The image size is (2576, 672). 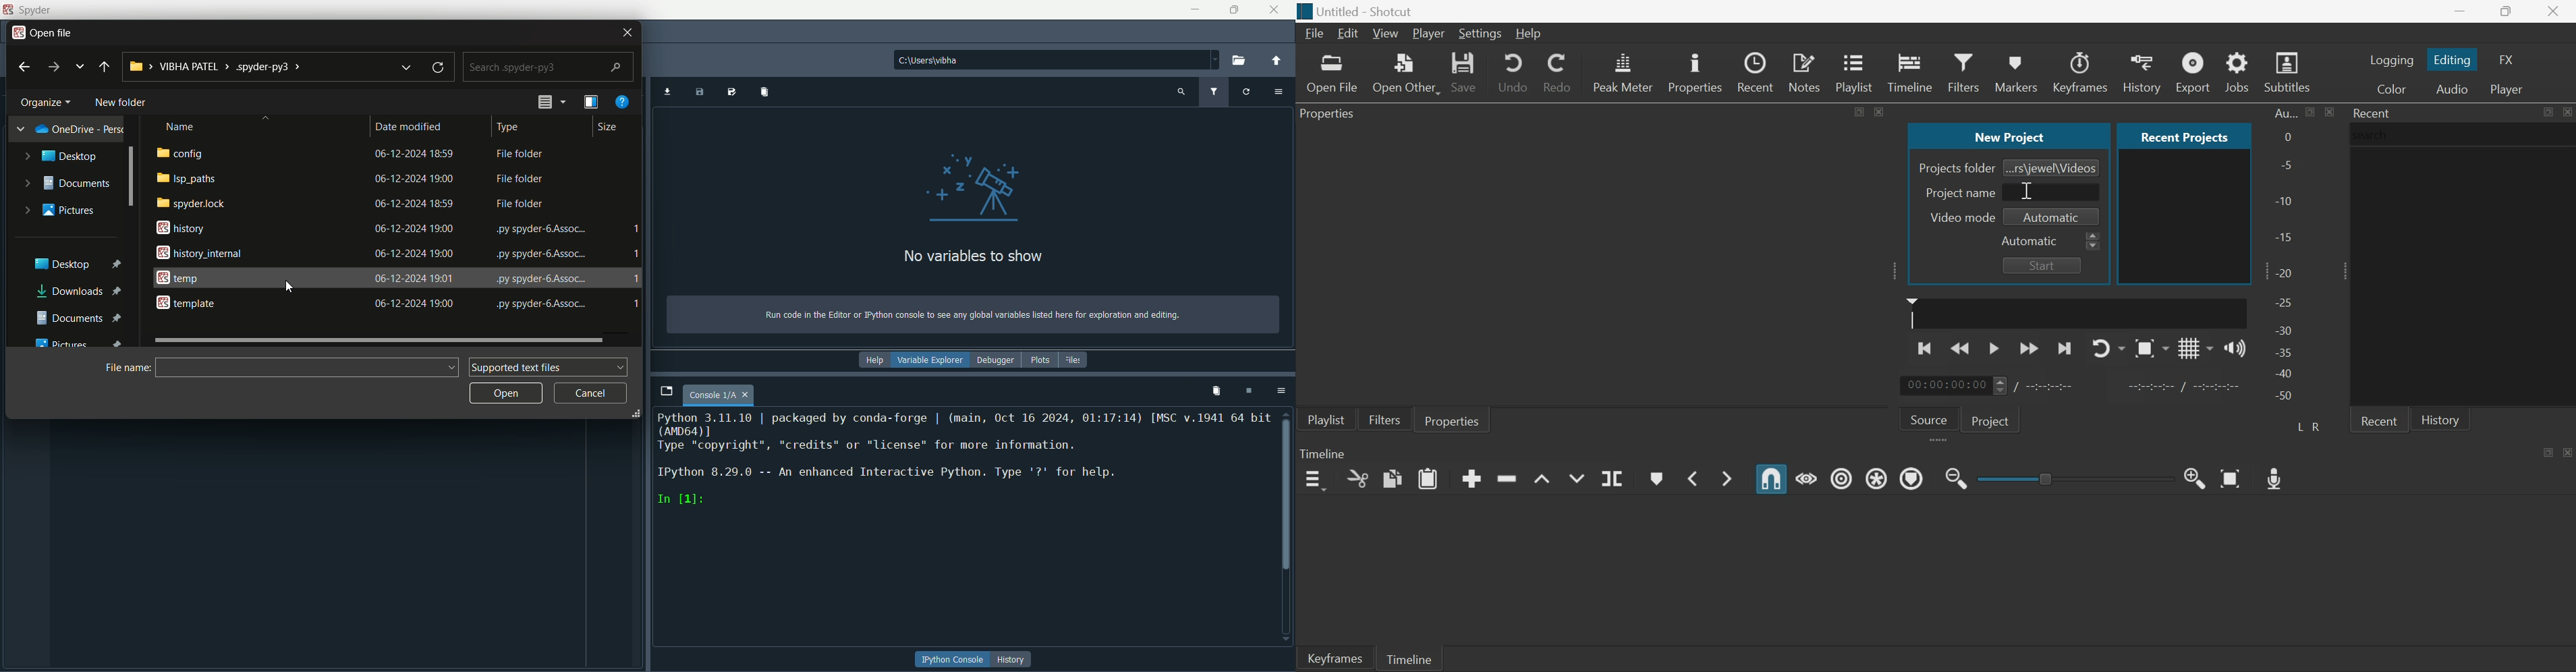 I want to click on Properties, so click(x=1331, y=116).